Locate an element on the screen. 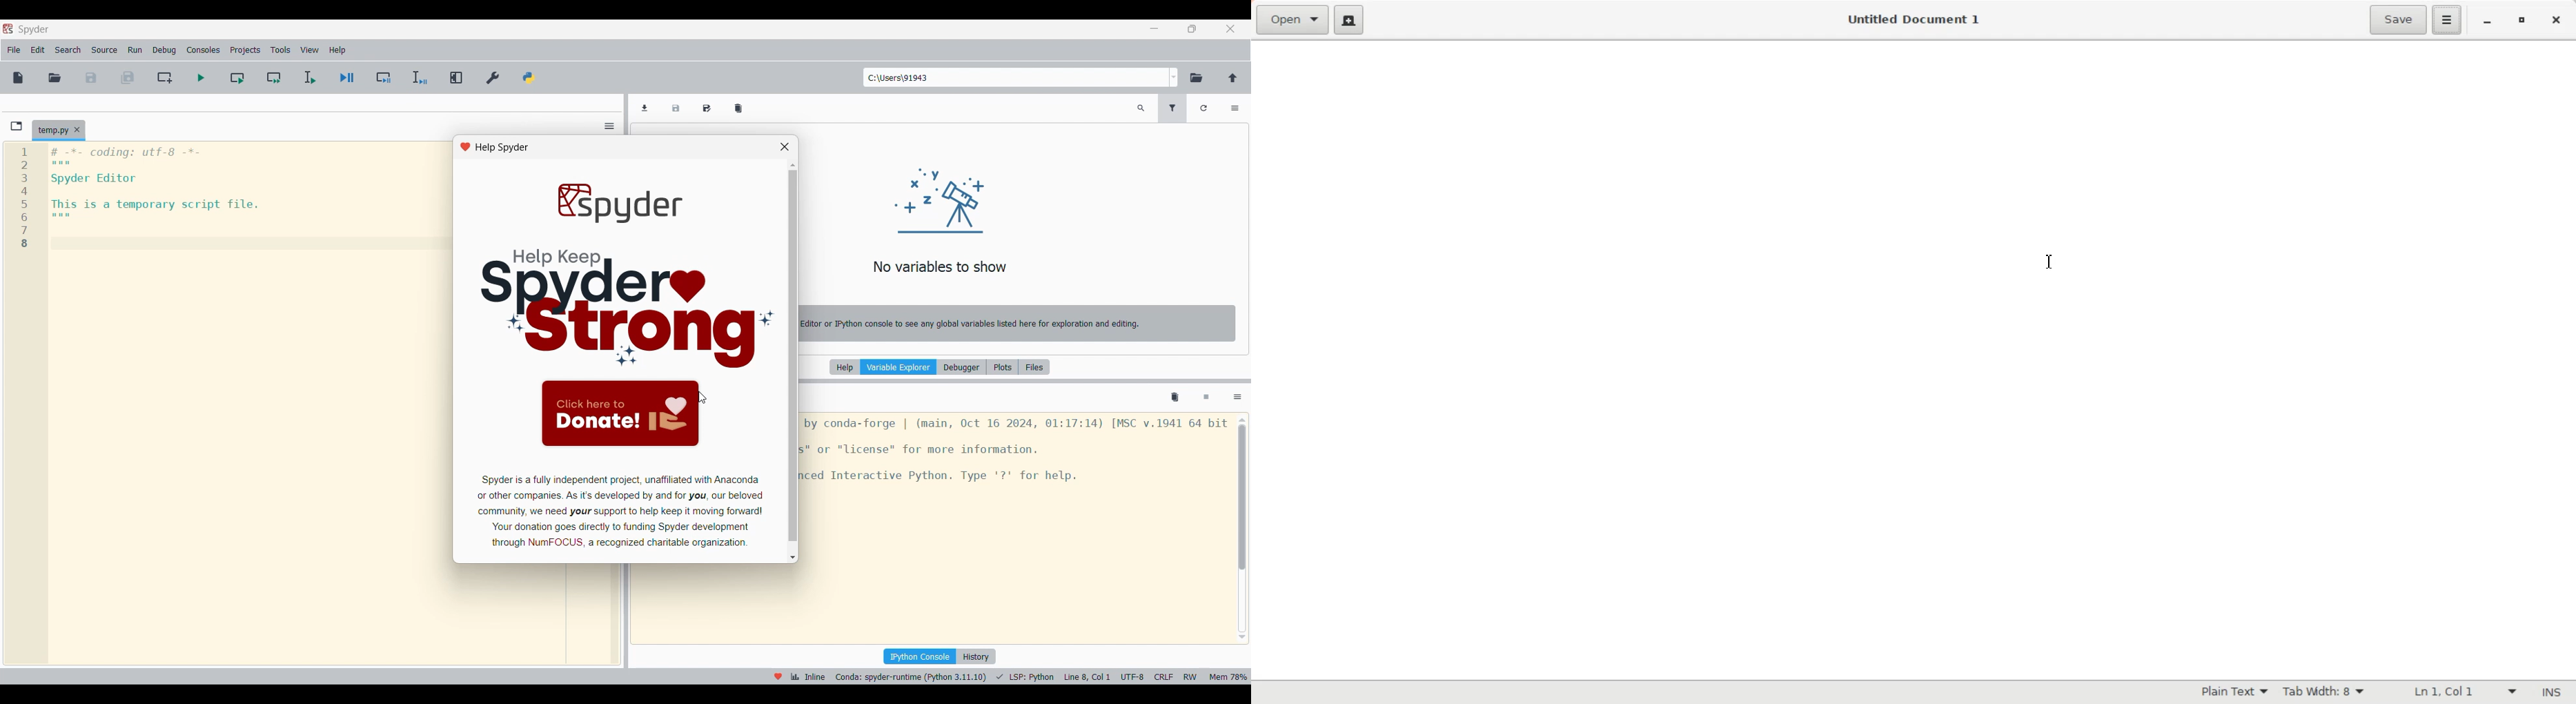 The image size is (2576, 728). cursor details is located at coordinates (1088, 676).